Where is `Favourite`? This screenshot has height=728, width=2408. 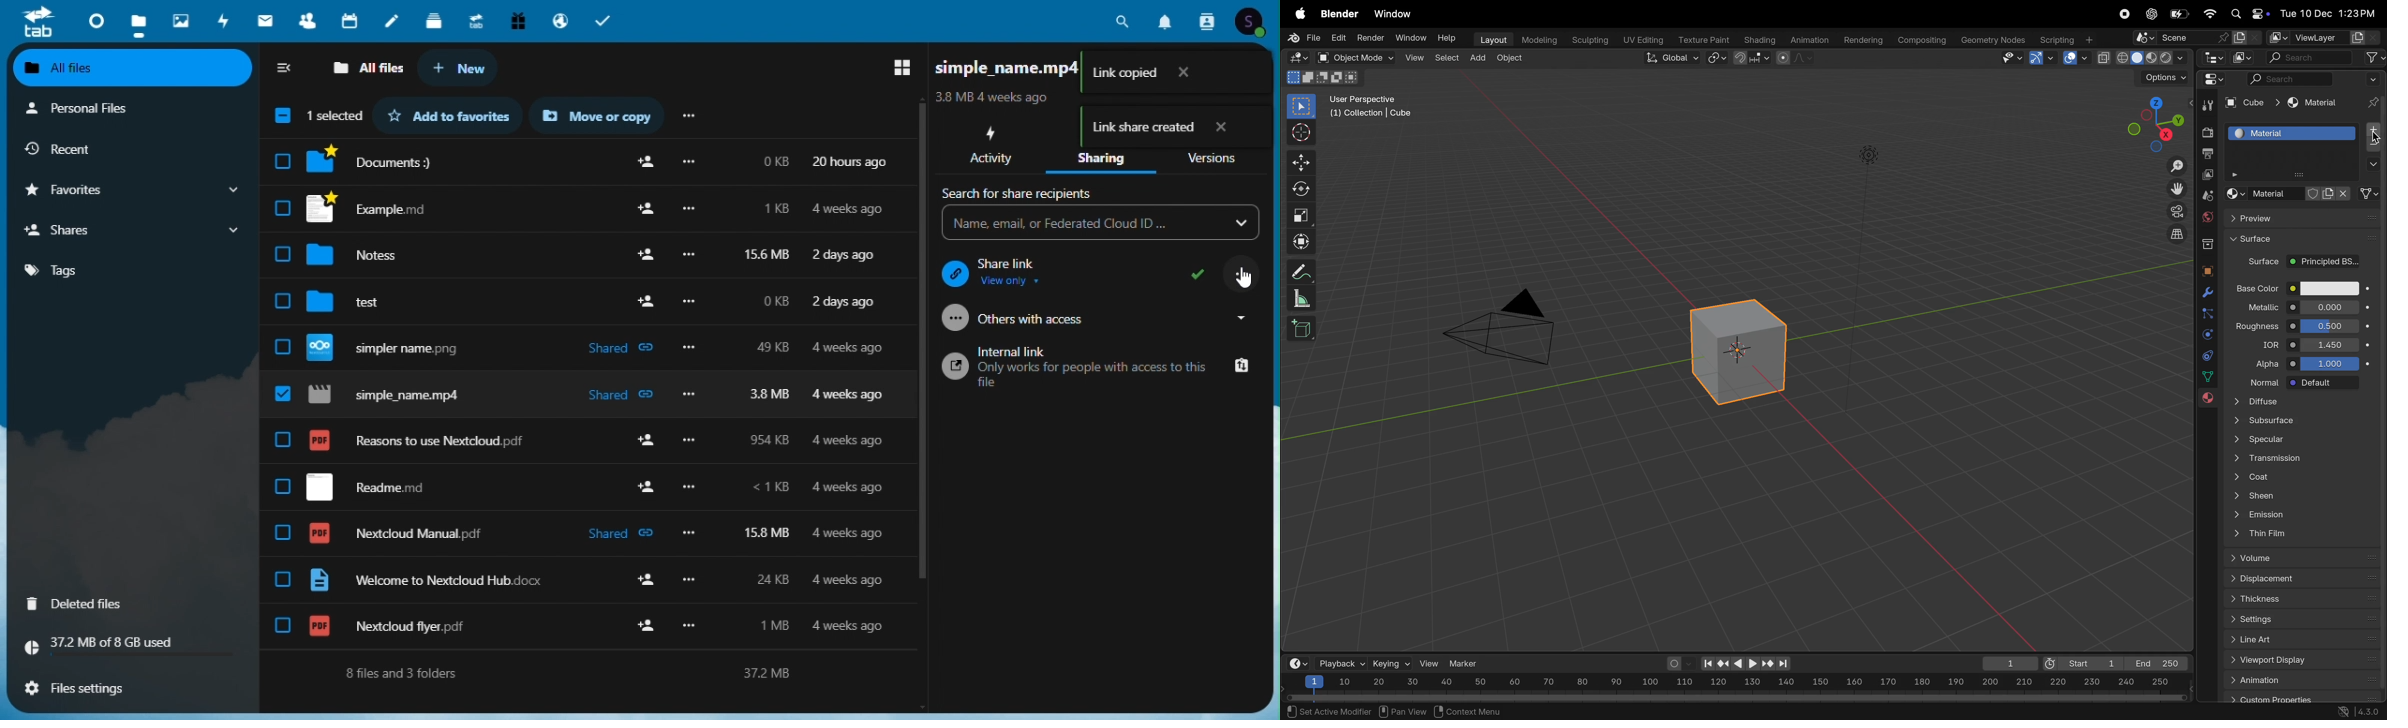 Favourite is located at coordinates (449, 115).